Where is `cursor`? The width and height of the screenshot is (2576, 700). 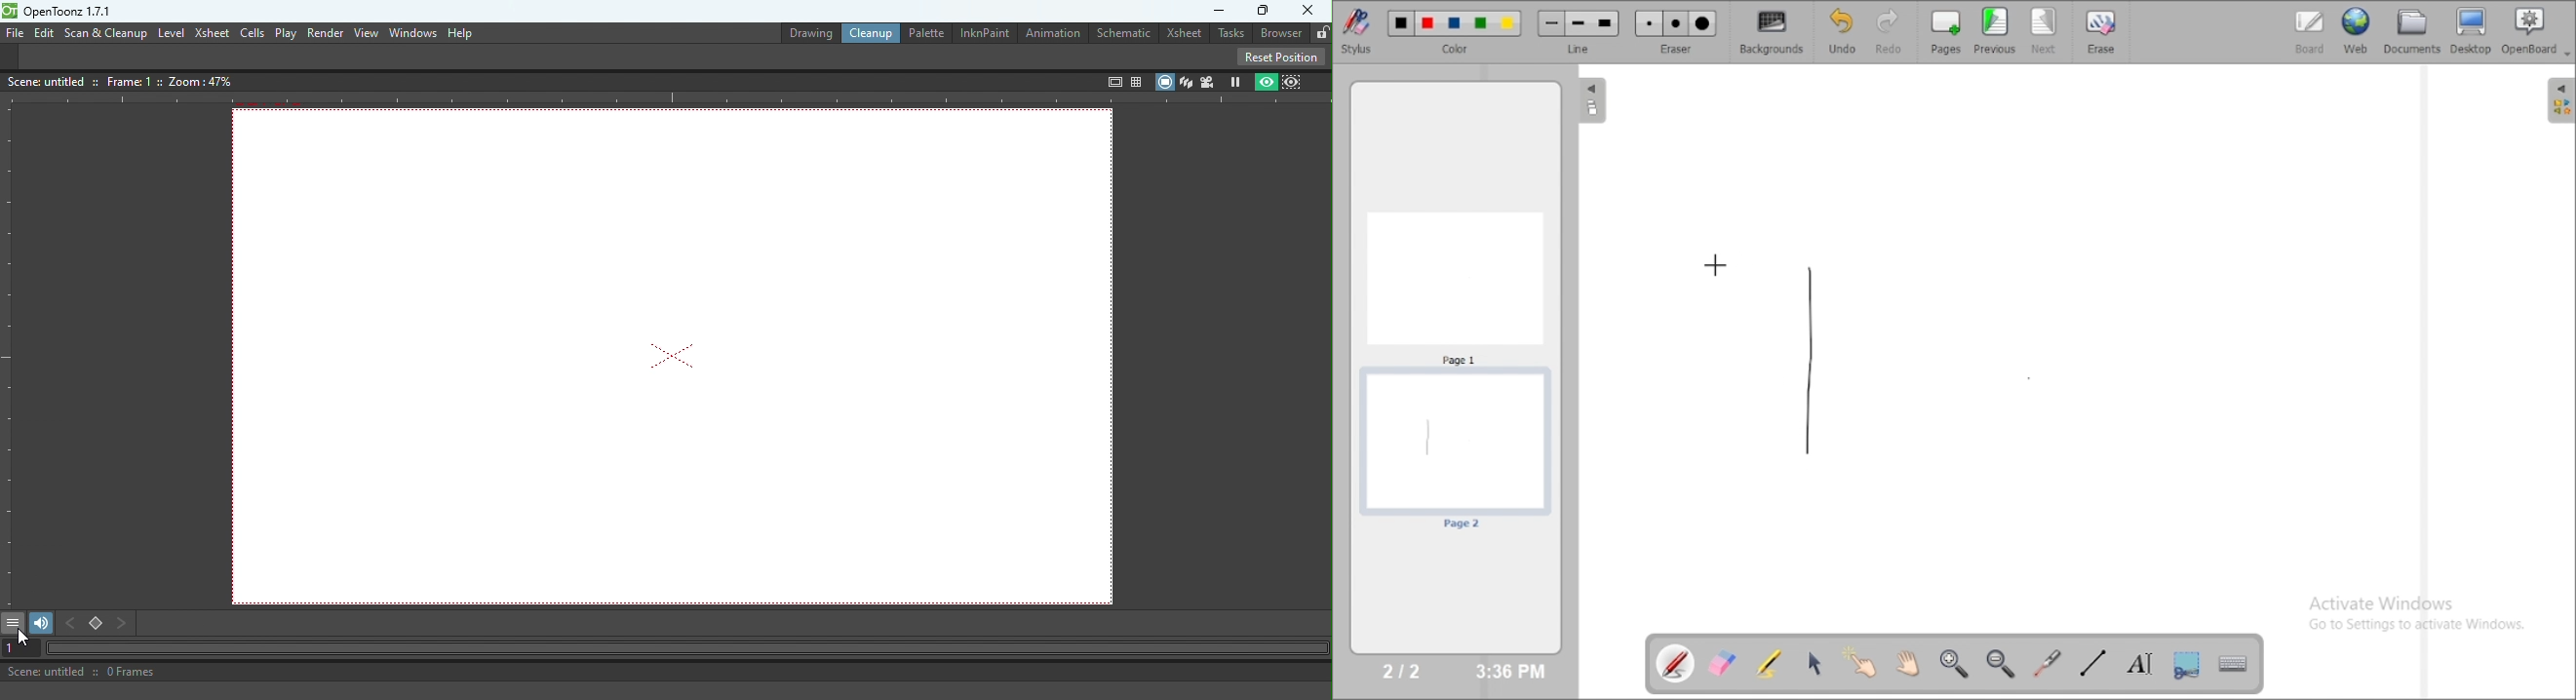 cursor is located at coordinates (1715, 263).